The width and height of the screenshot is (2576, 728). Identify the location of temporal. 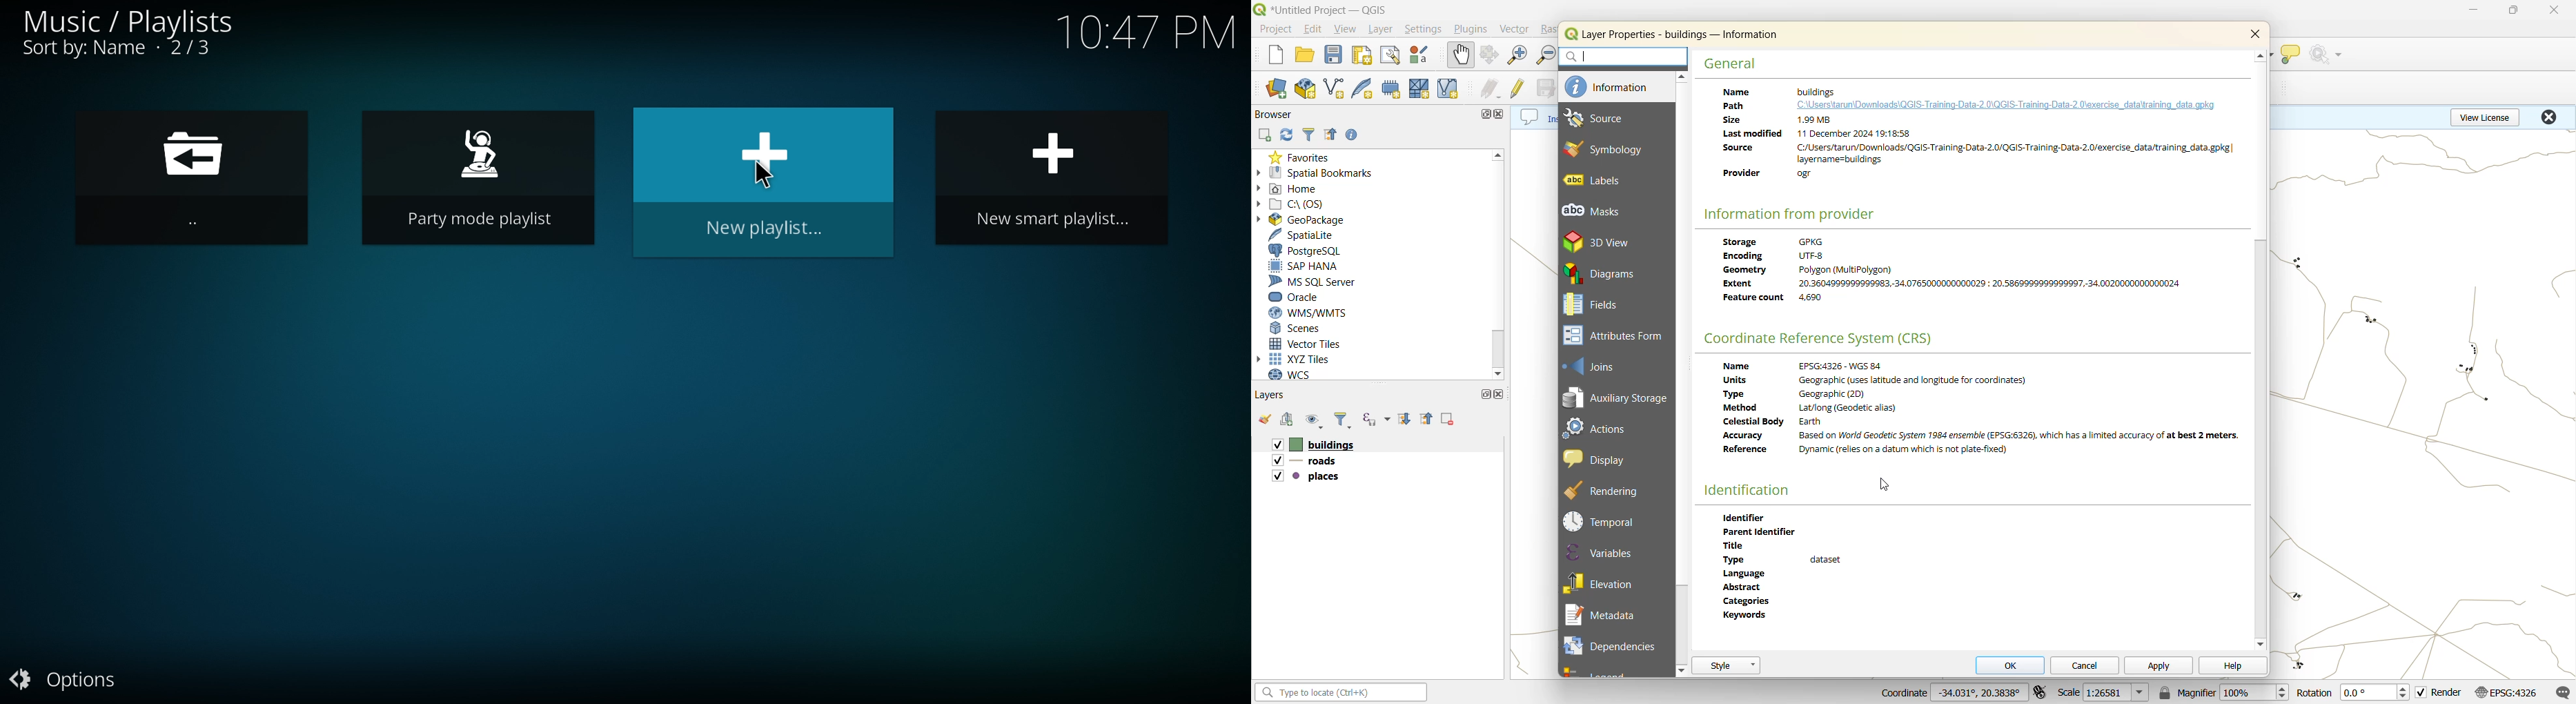
(1603, 520).